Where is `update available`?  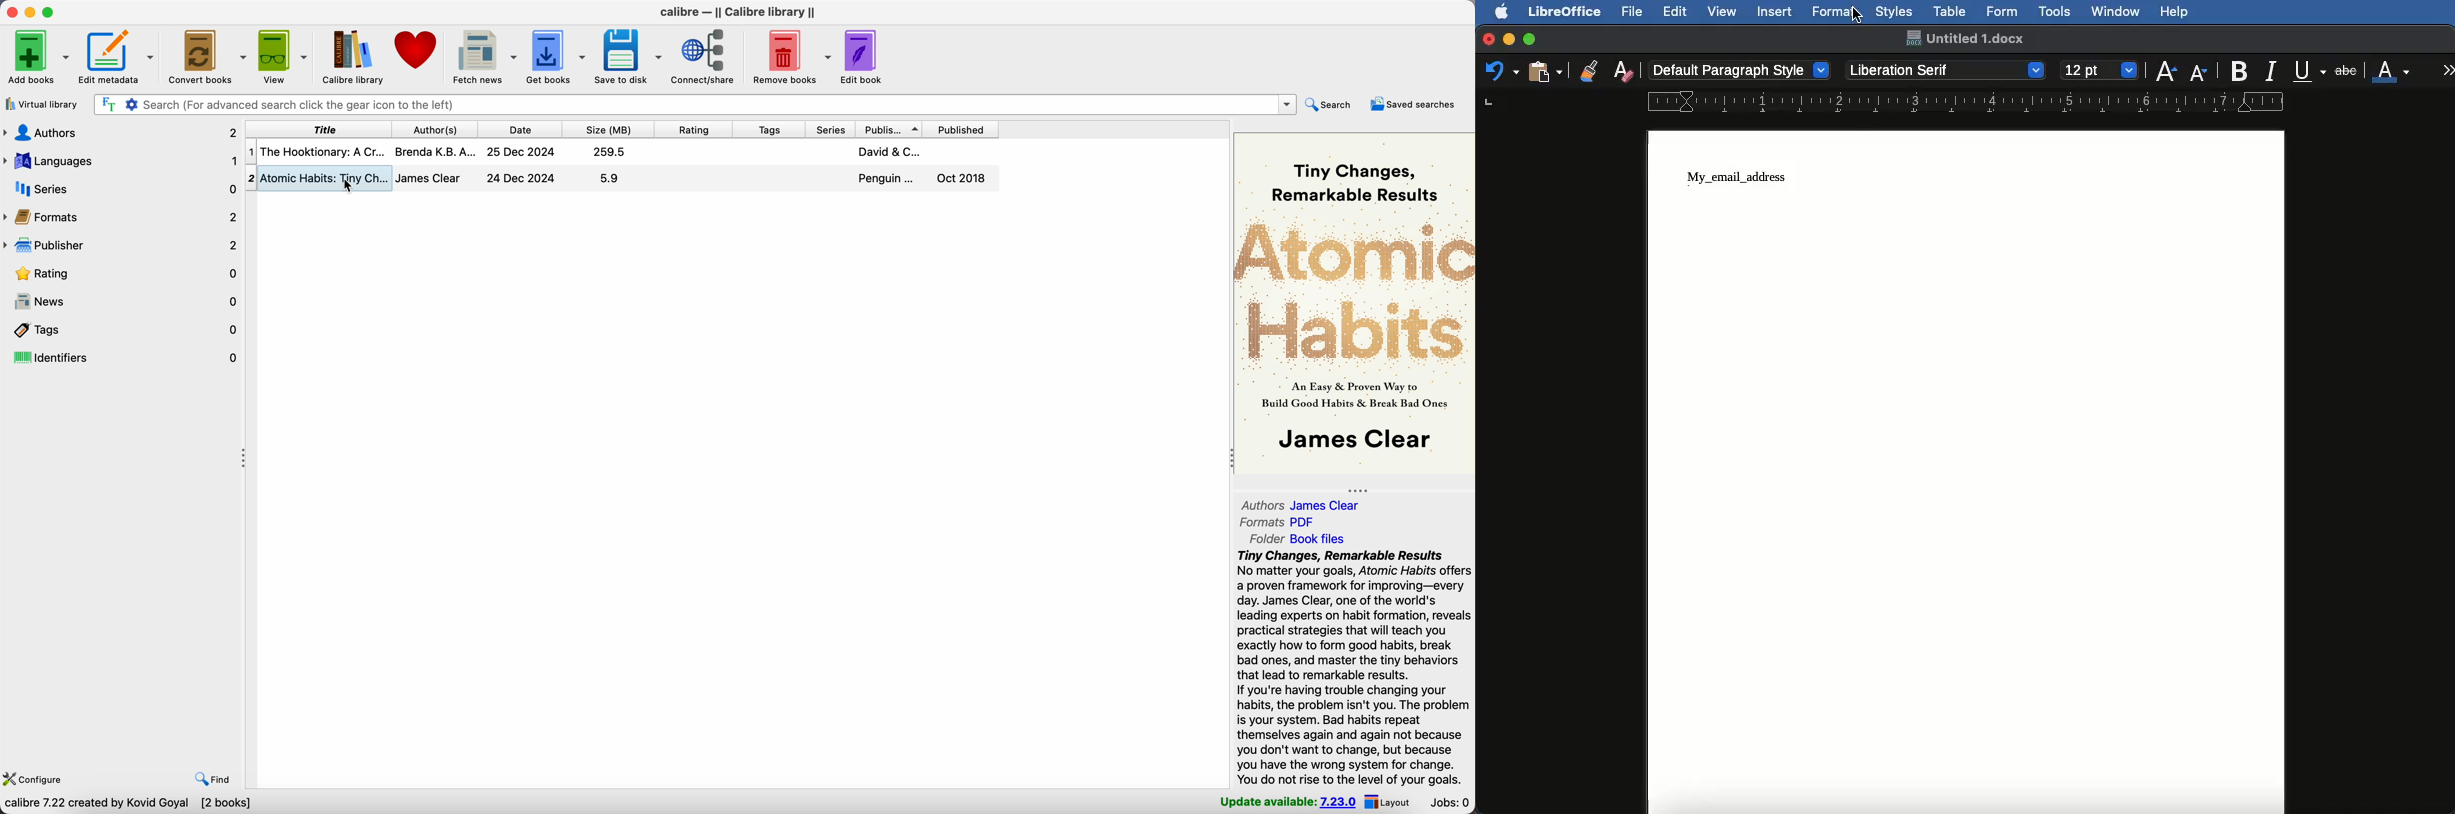
update available is located at coordinates (1289, 803).